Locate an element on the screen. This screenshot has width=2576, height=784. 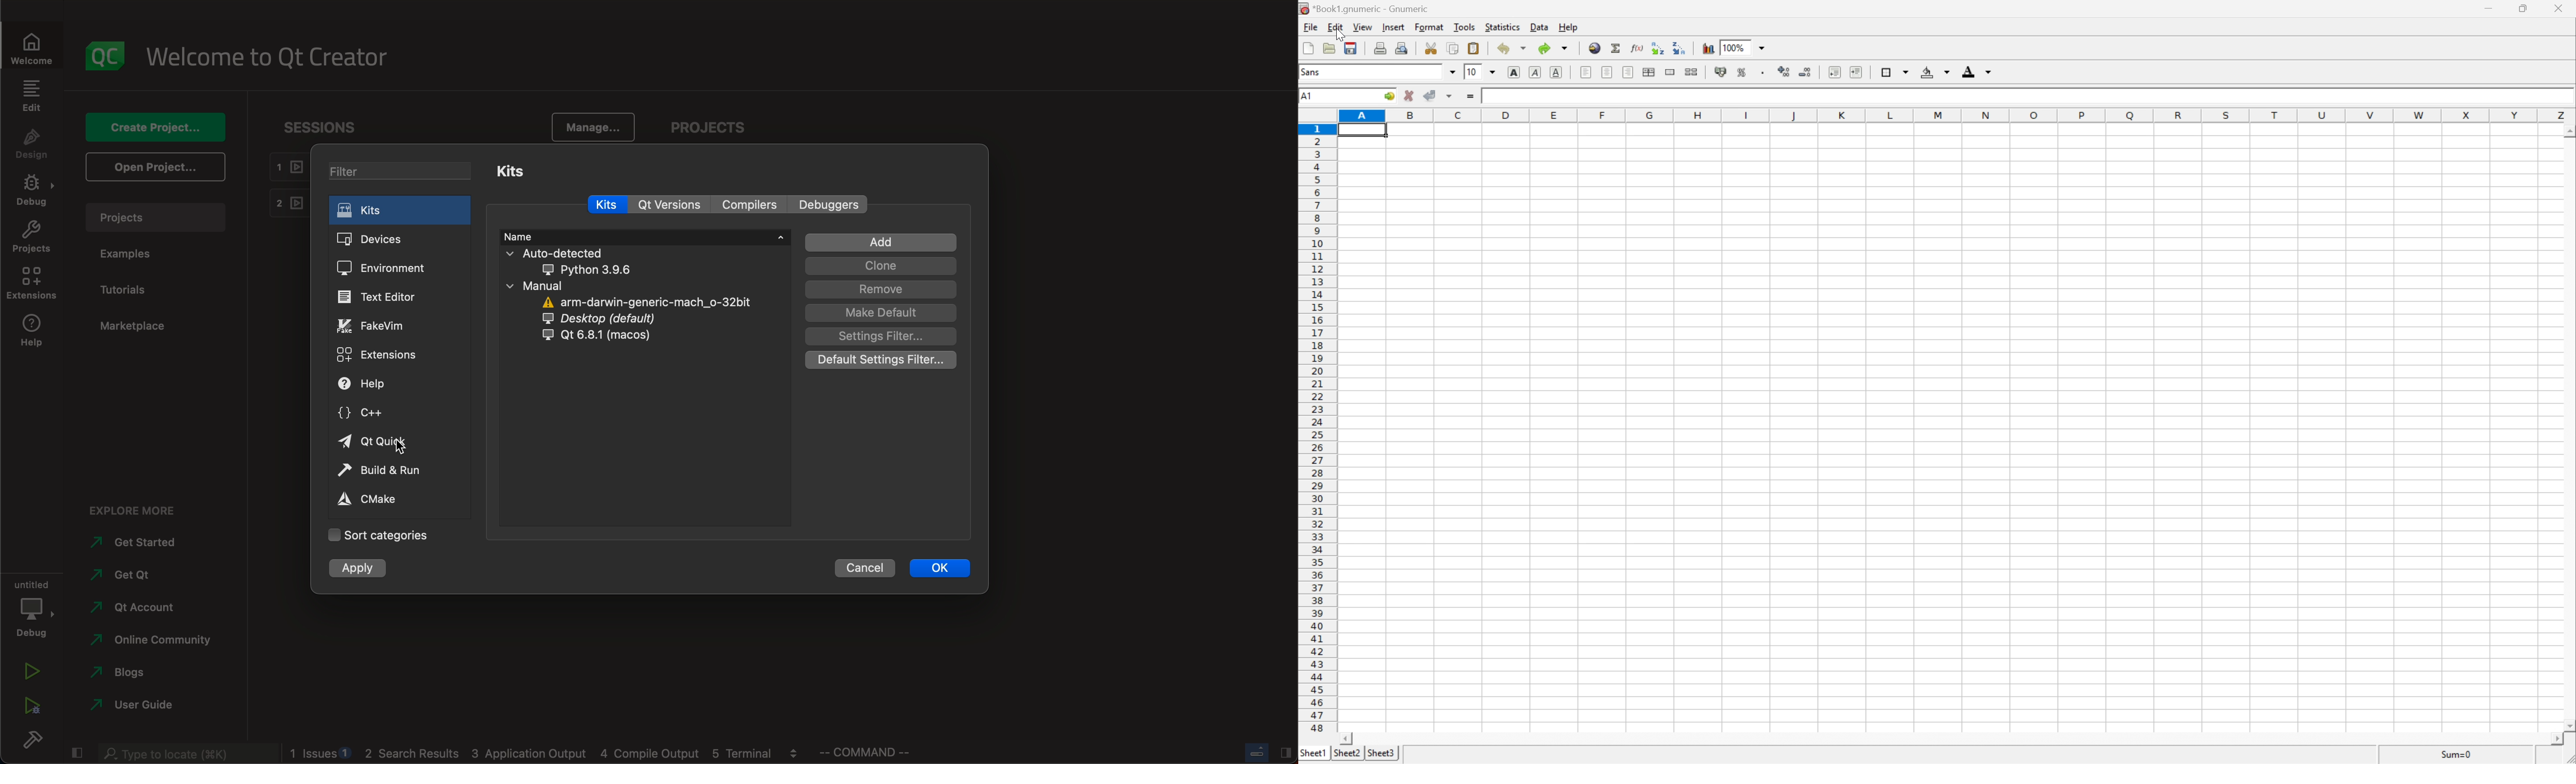
name is located at coordinates (643, 237).